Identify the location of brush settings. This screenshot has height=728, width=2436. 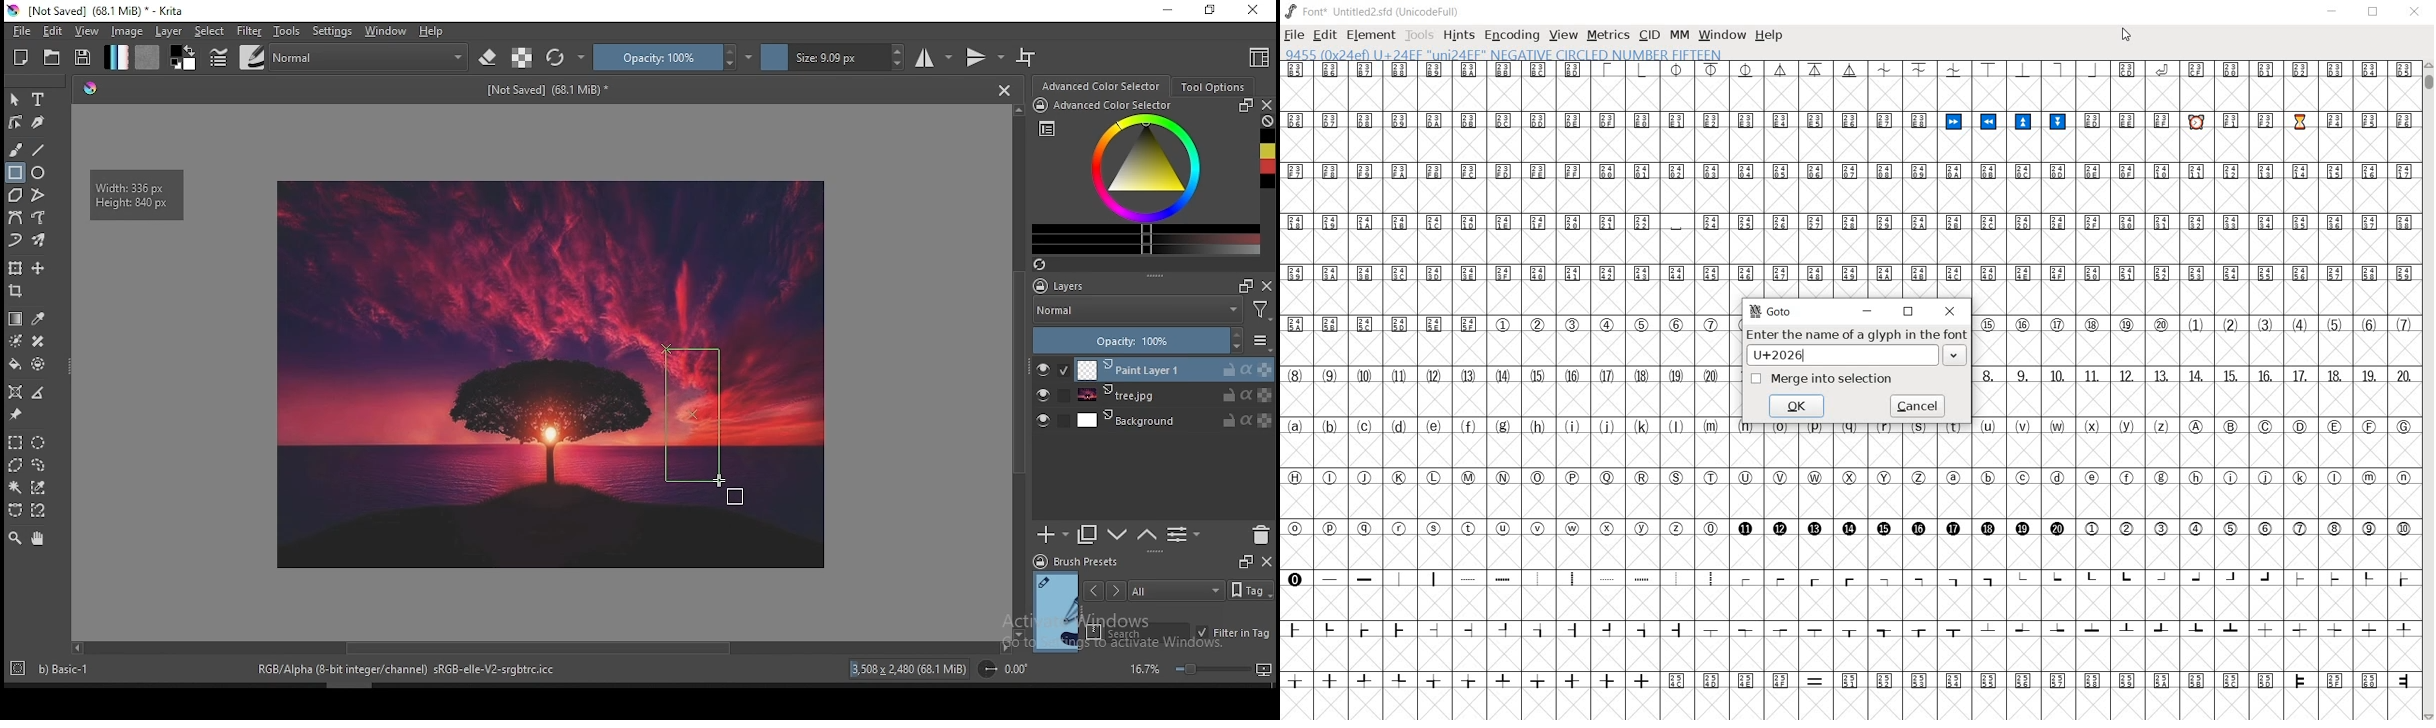
(217, 56).